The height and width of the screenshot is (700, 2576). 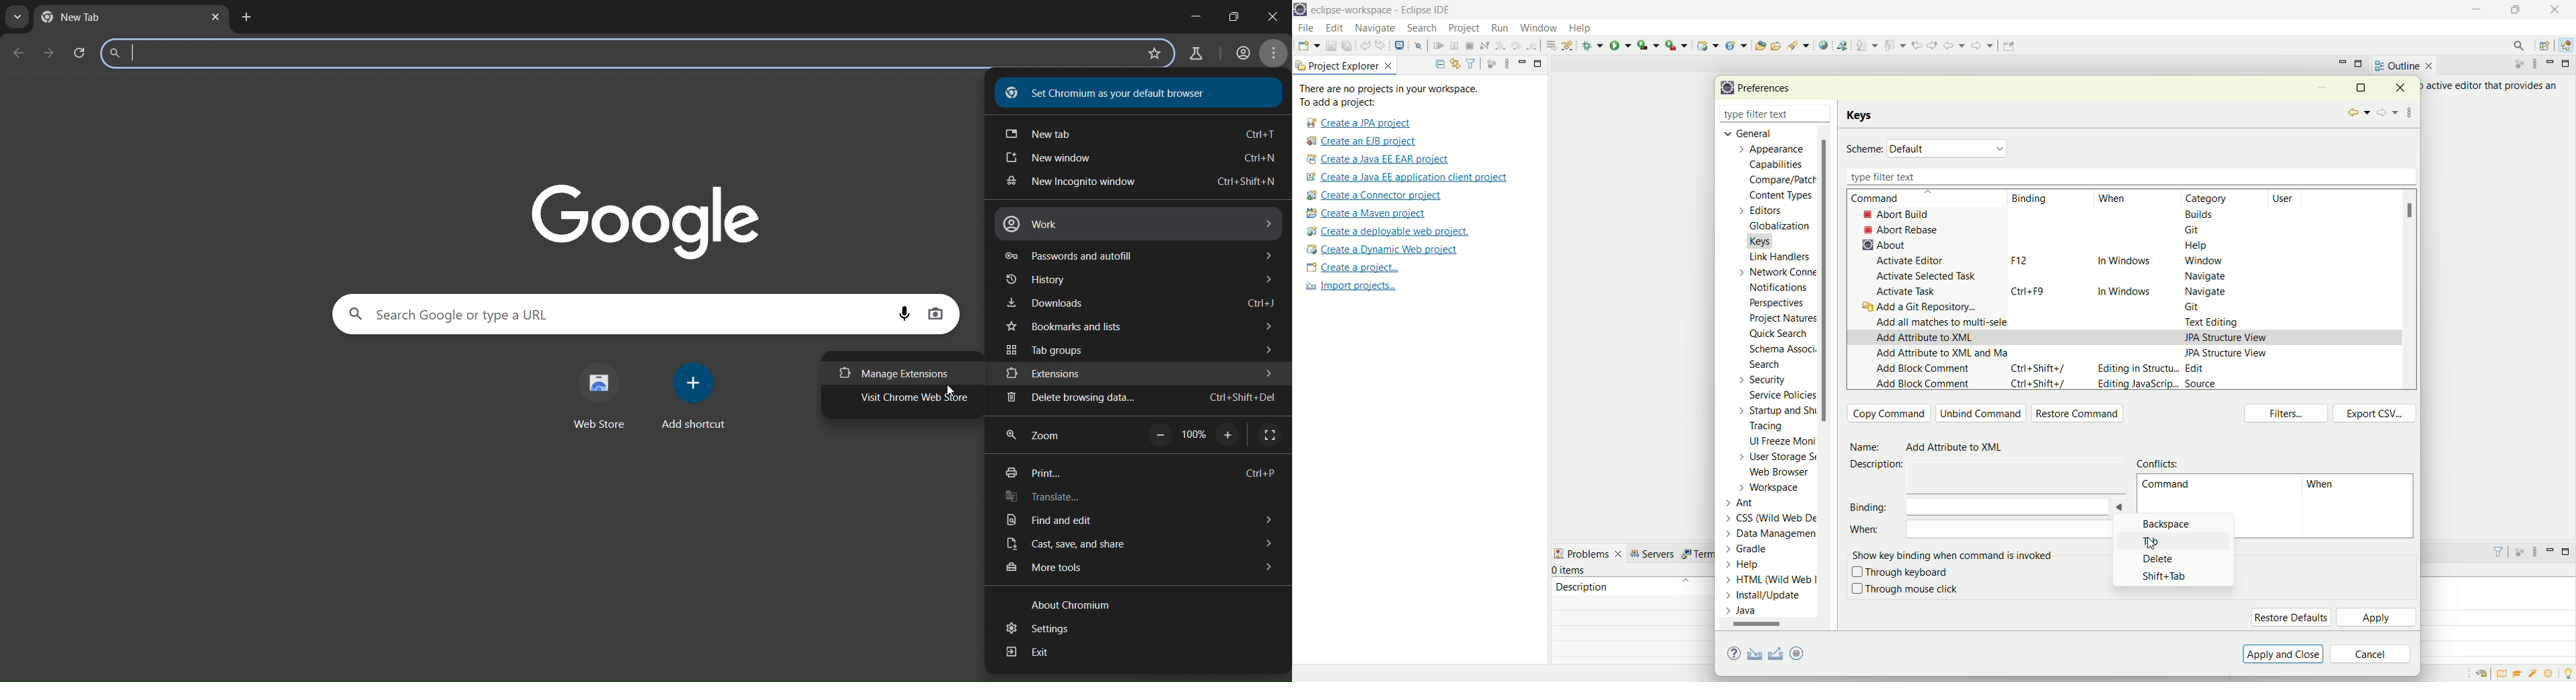 I want to click on coverage, so click(x=1648, y=45).